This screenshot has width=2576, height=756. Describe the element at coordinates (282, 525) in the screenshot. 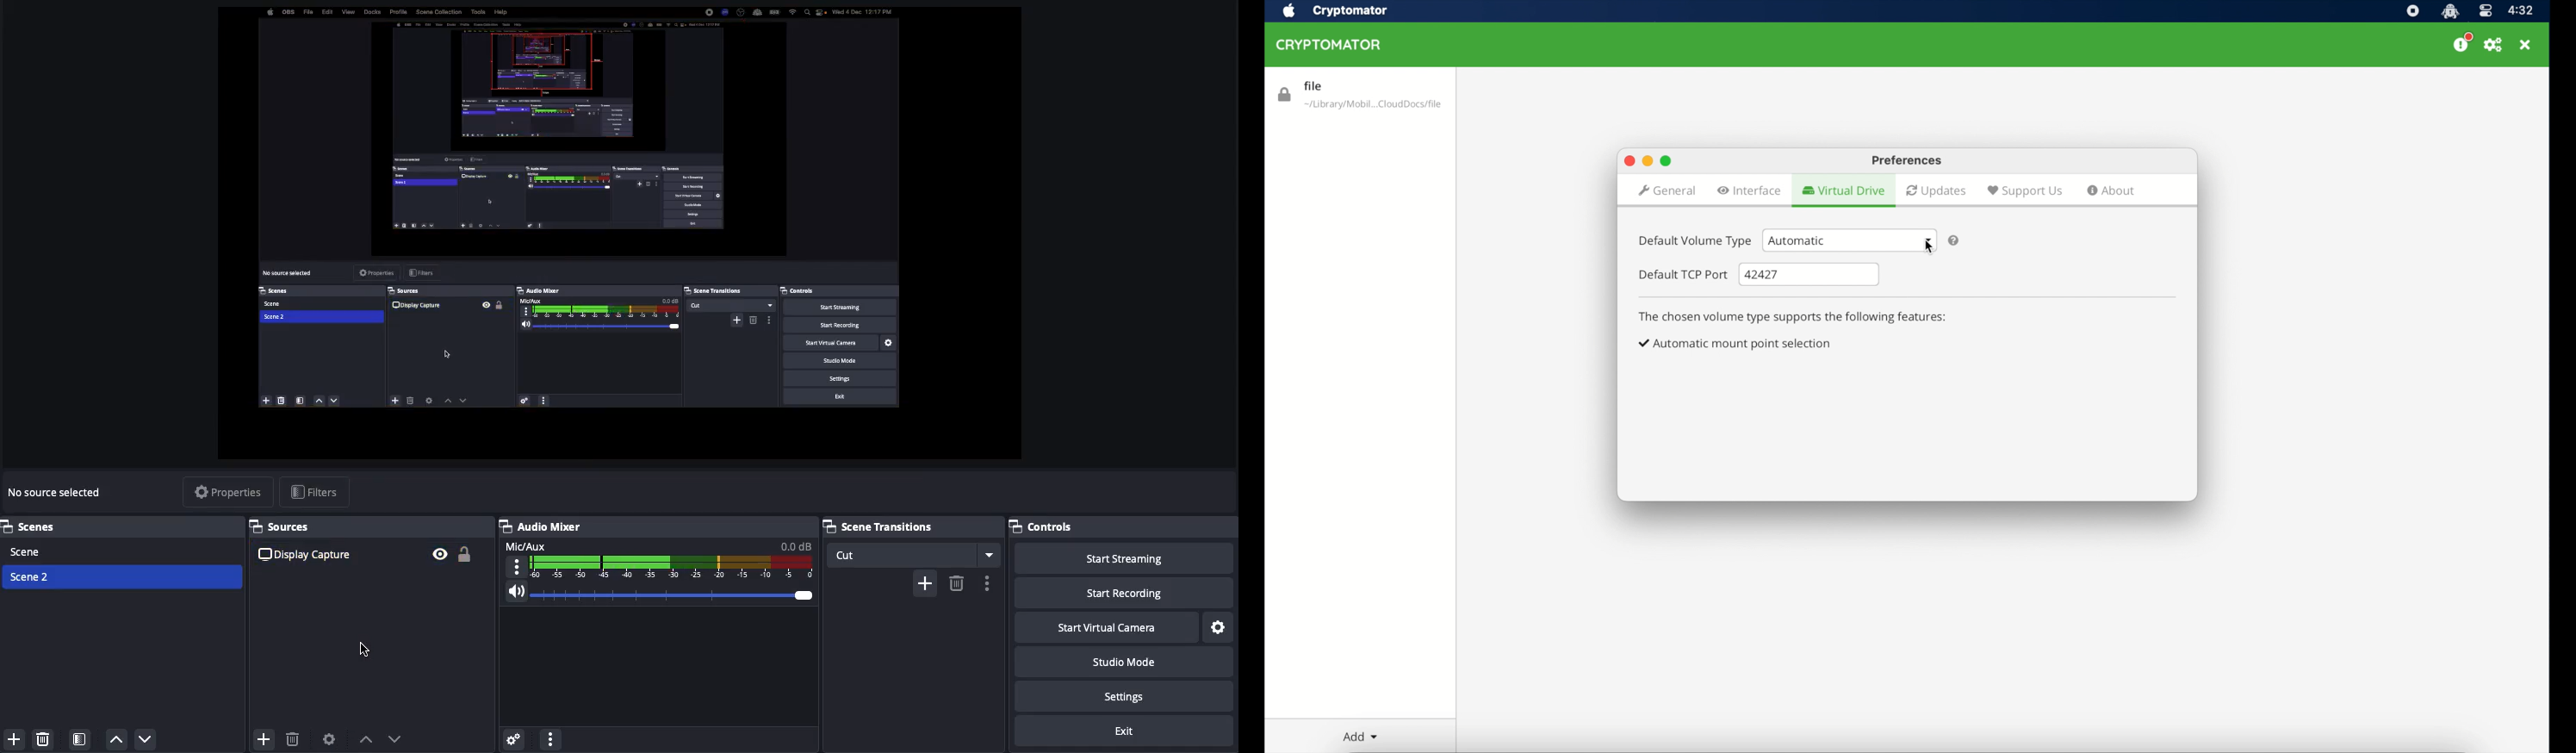

I see `Sources` at that location.